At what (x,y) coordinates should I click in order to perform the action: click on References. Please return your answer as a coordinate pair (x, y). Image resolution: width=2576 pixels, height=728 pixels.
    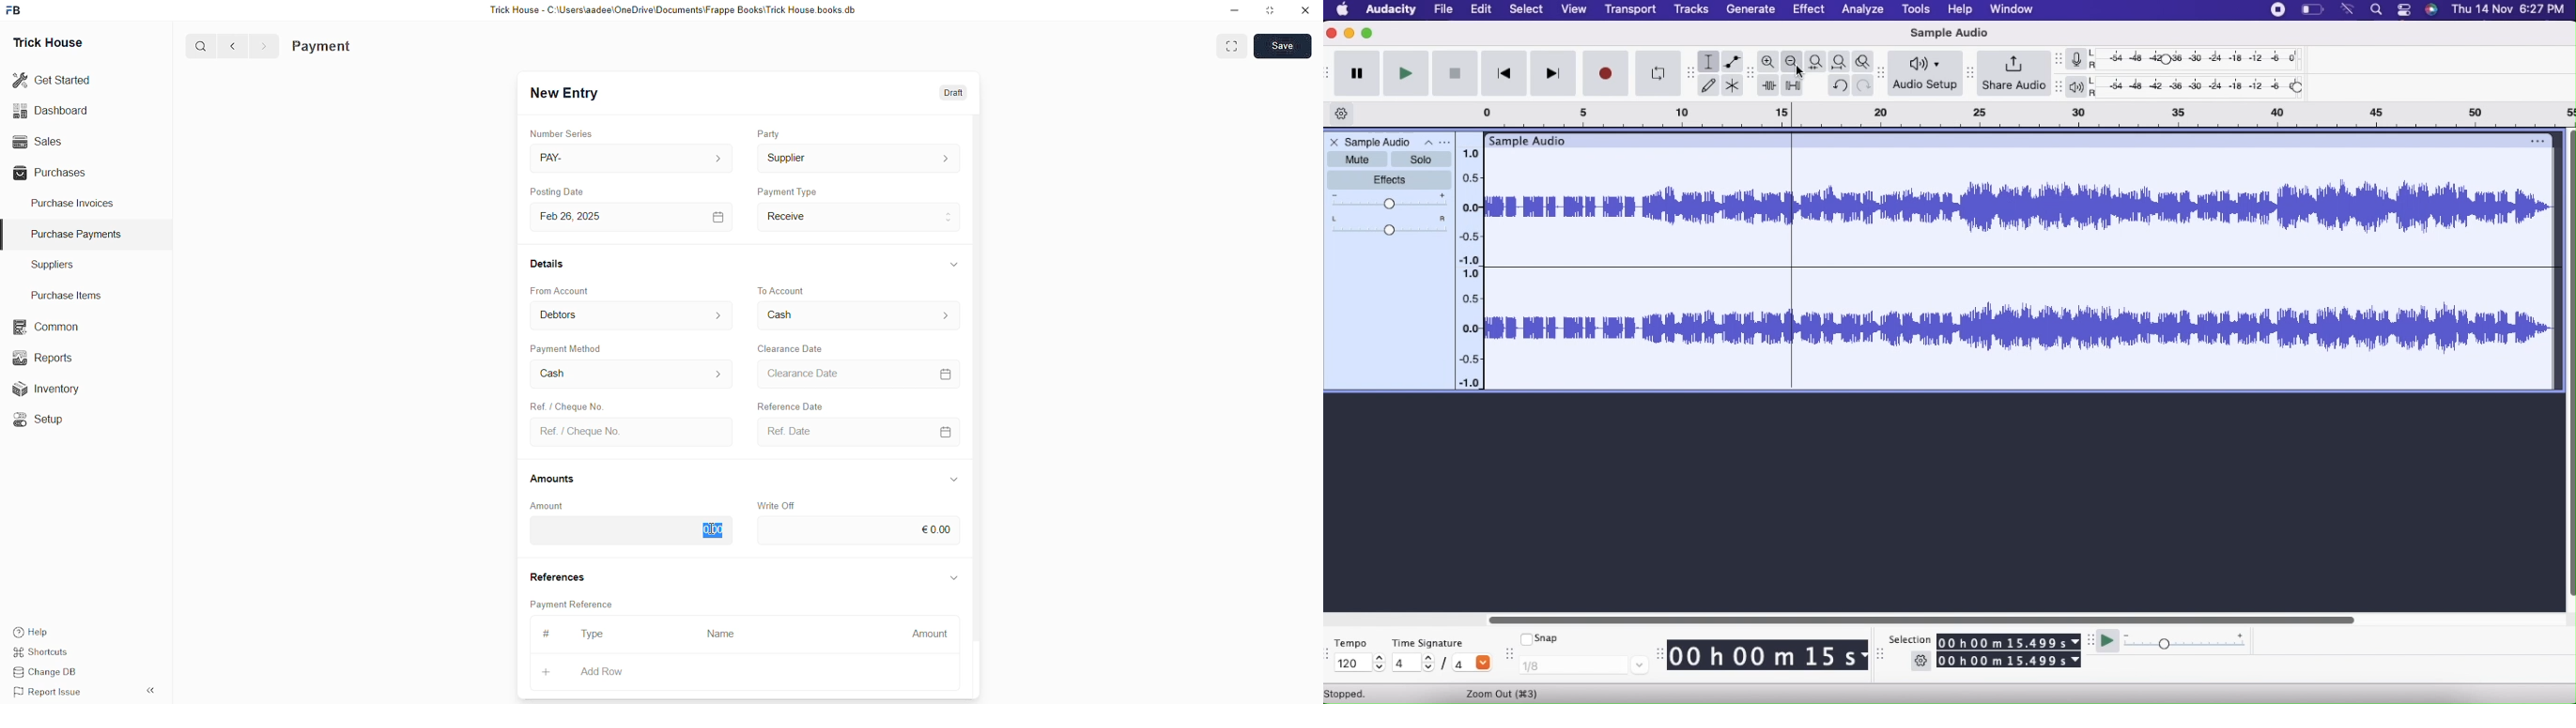
    Looking at the image, I should click on (557, 575).